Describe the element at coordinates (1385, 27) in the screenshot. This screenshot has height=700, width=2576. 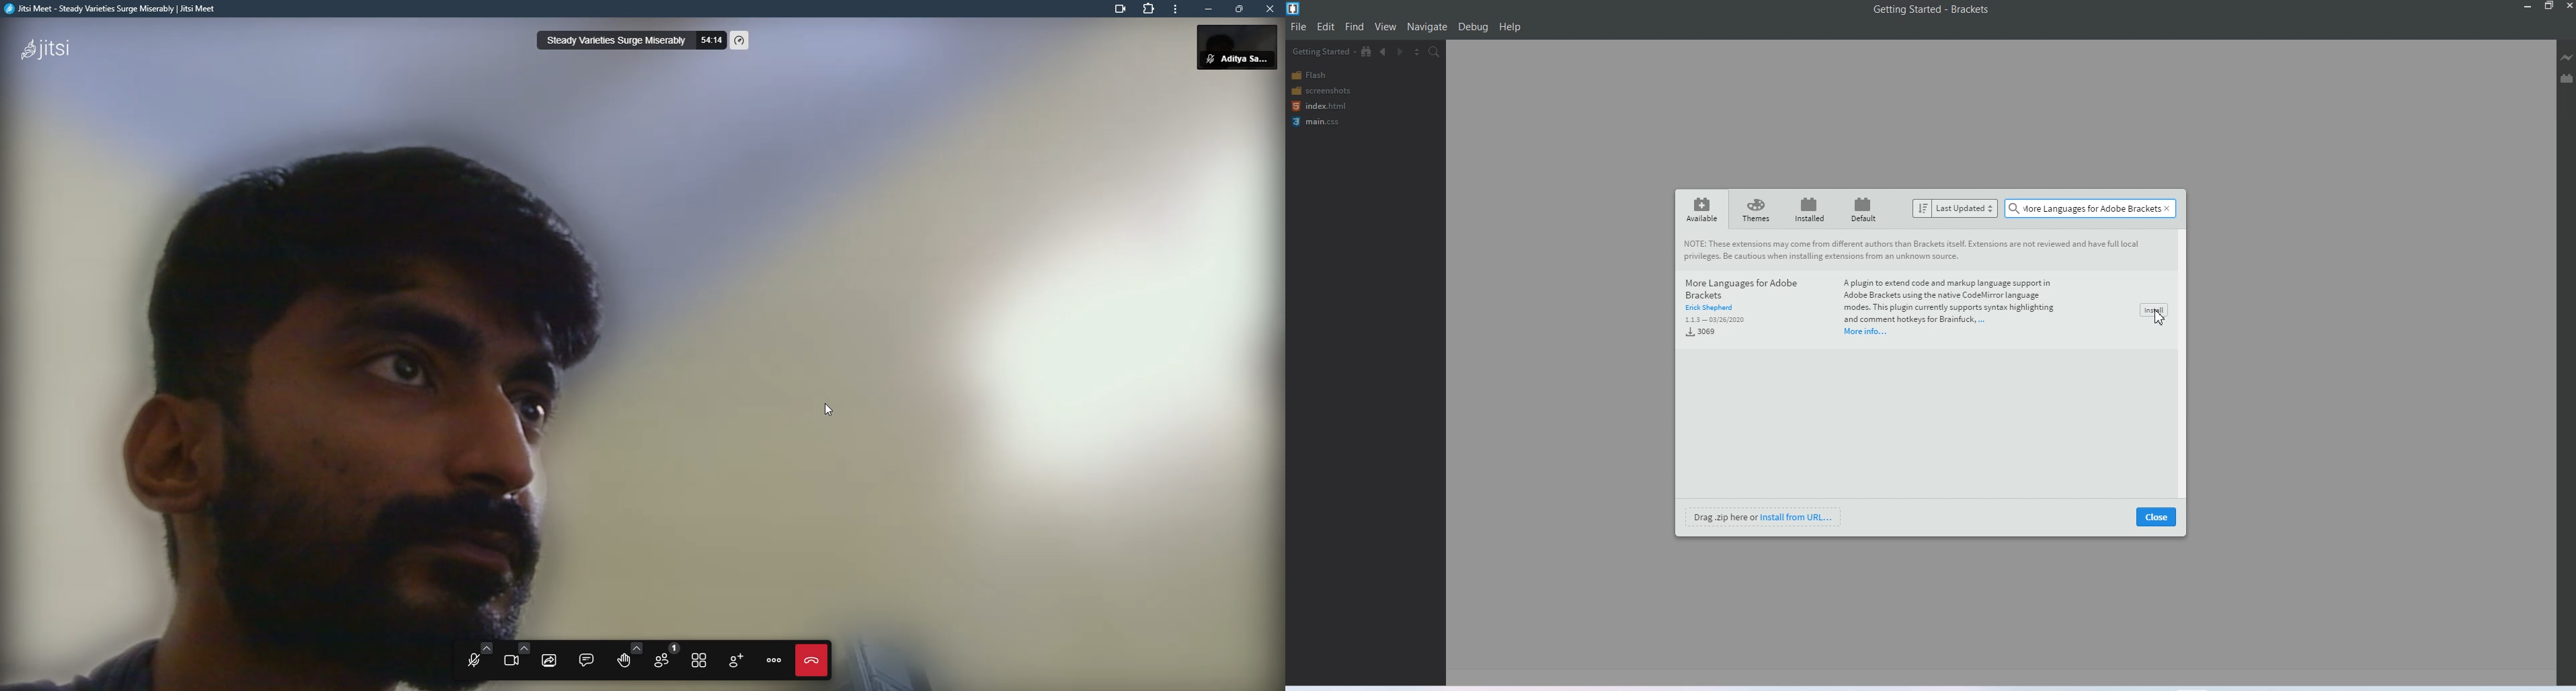
I see `View` at that location.